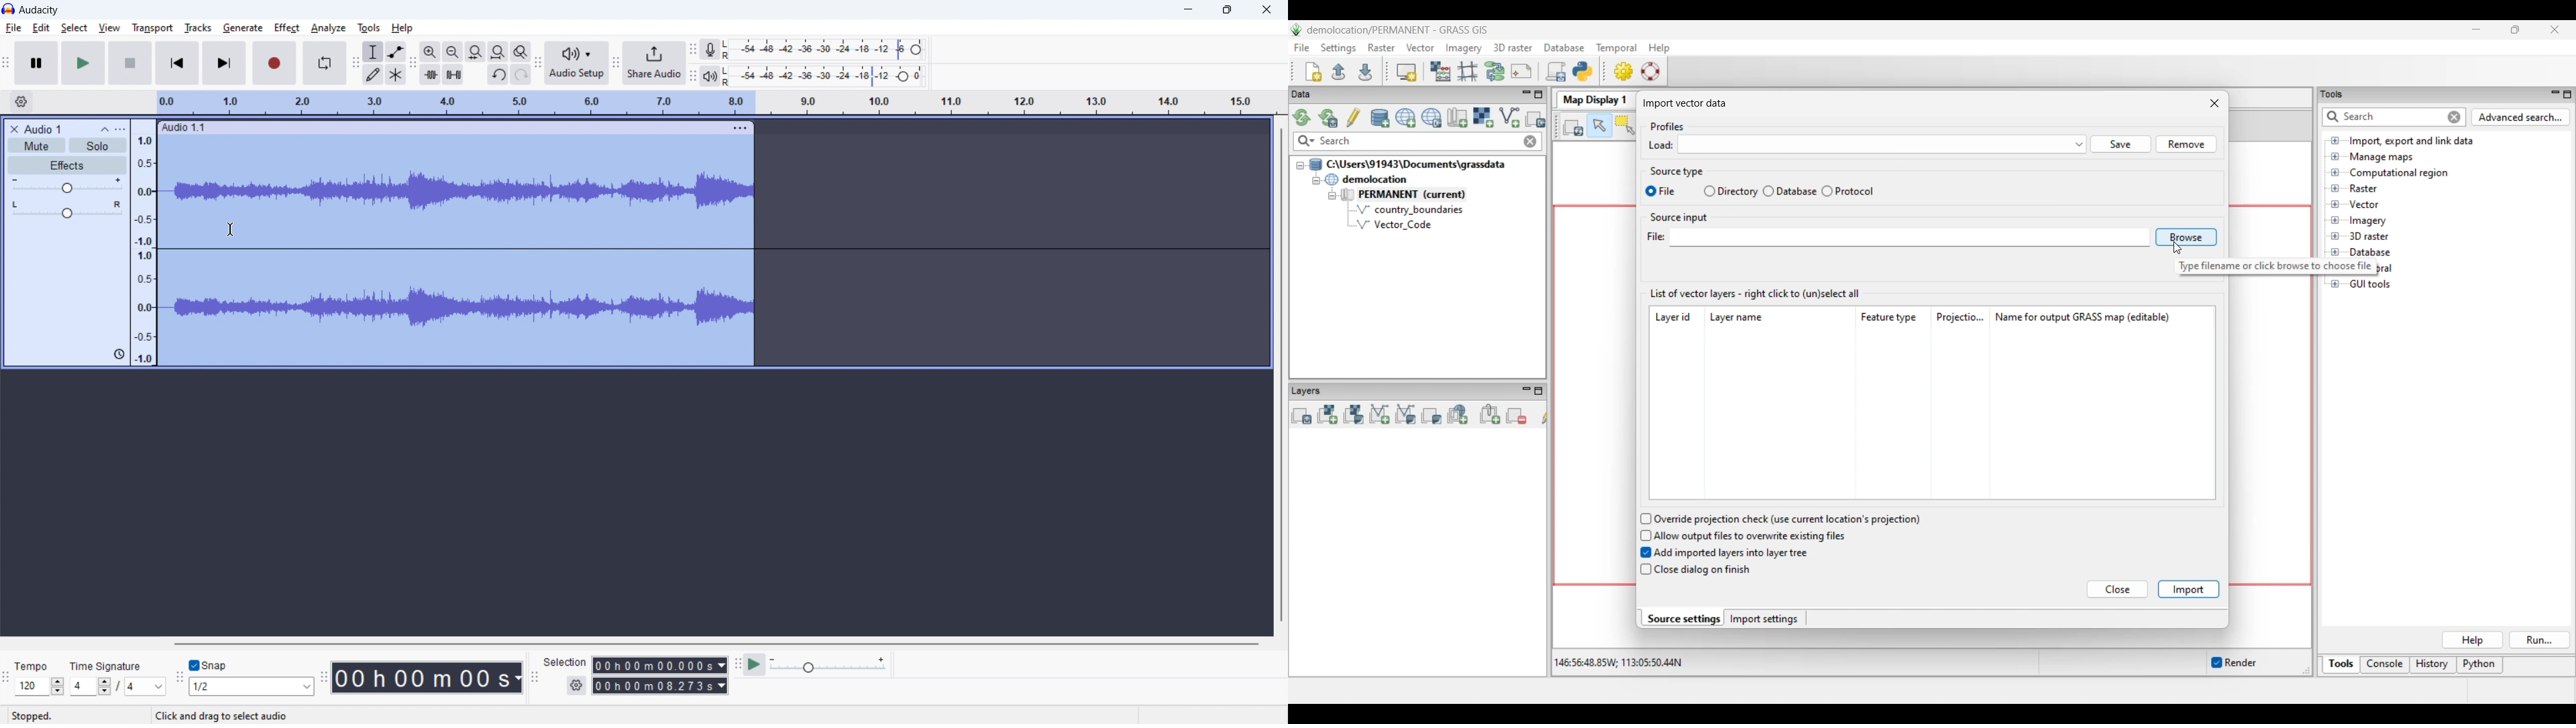 Image resolution: width=2576 pixels, height=728 pixels. What do you see at coordinates (476, 52) in the screenshot?
I see `fit selection to width` at bounding box center [476, 52].